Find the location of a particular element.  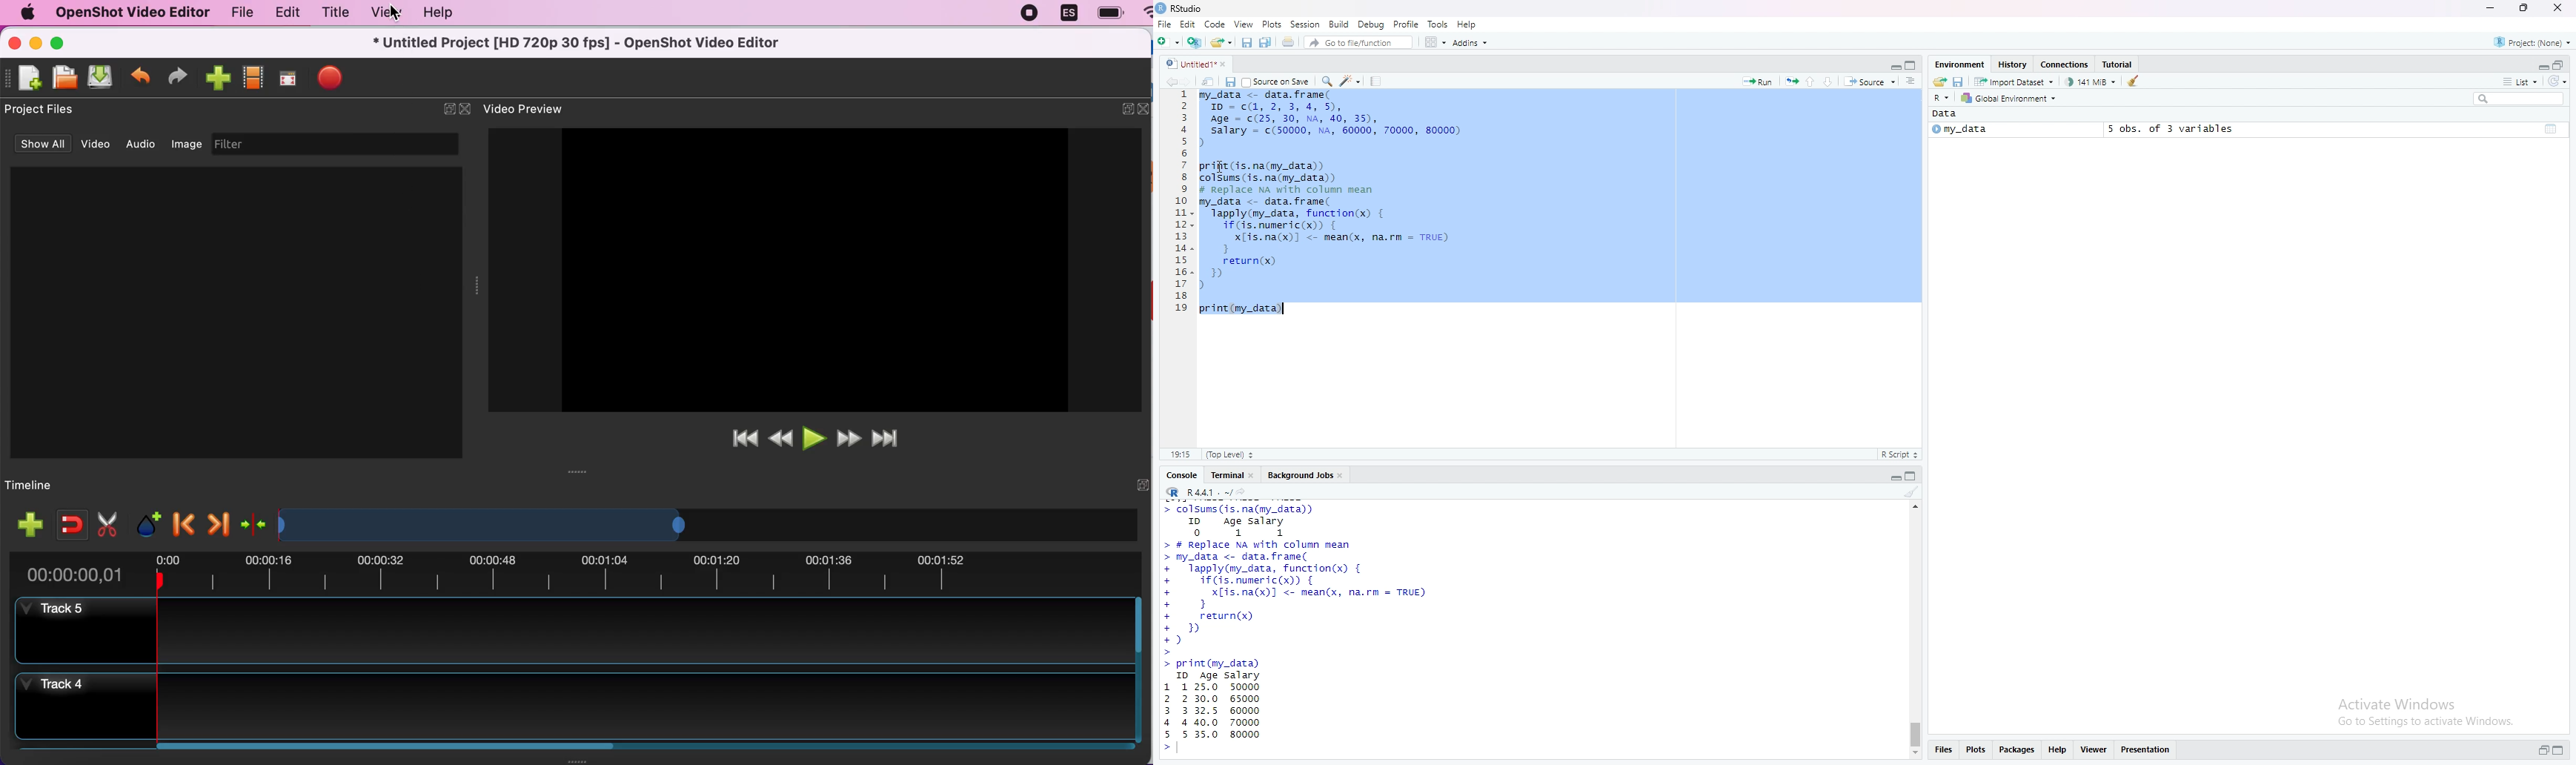

code tools is located at coordinates (1350, 80).